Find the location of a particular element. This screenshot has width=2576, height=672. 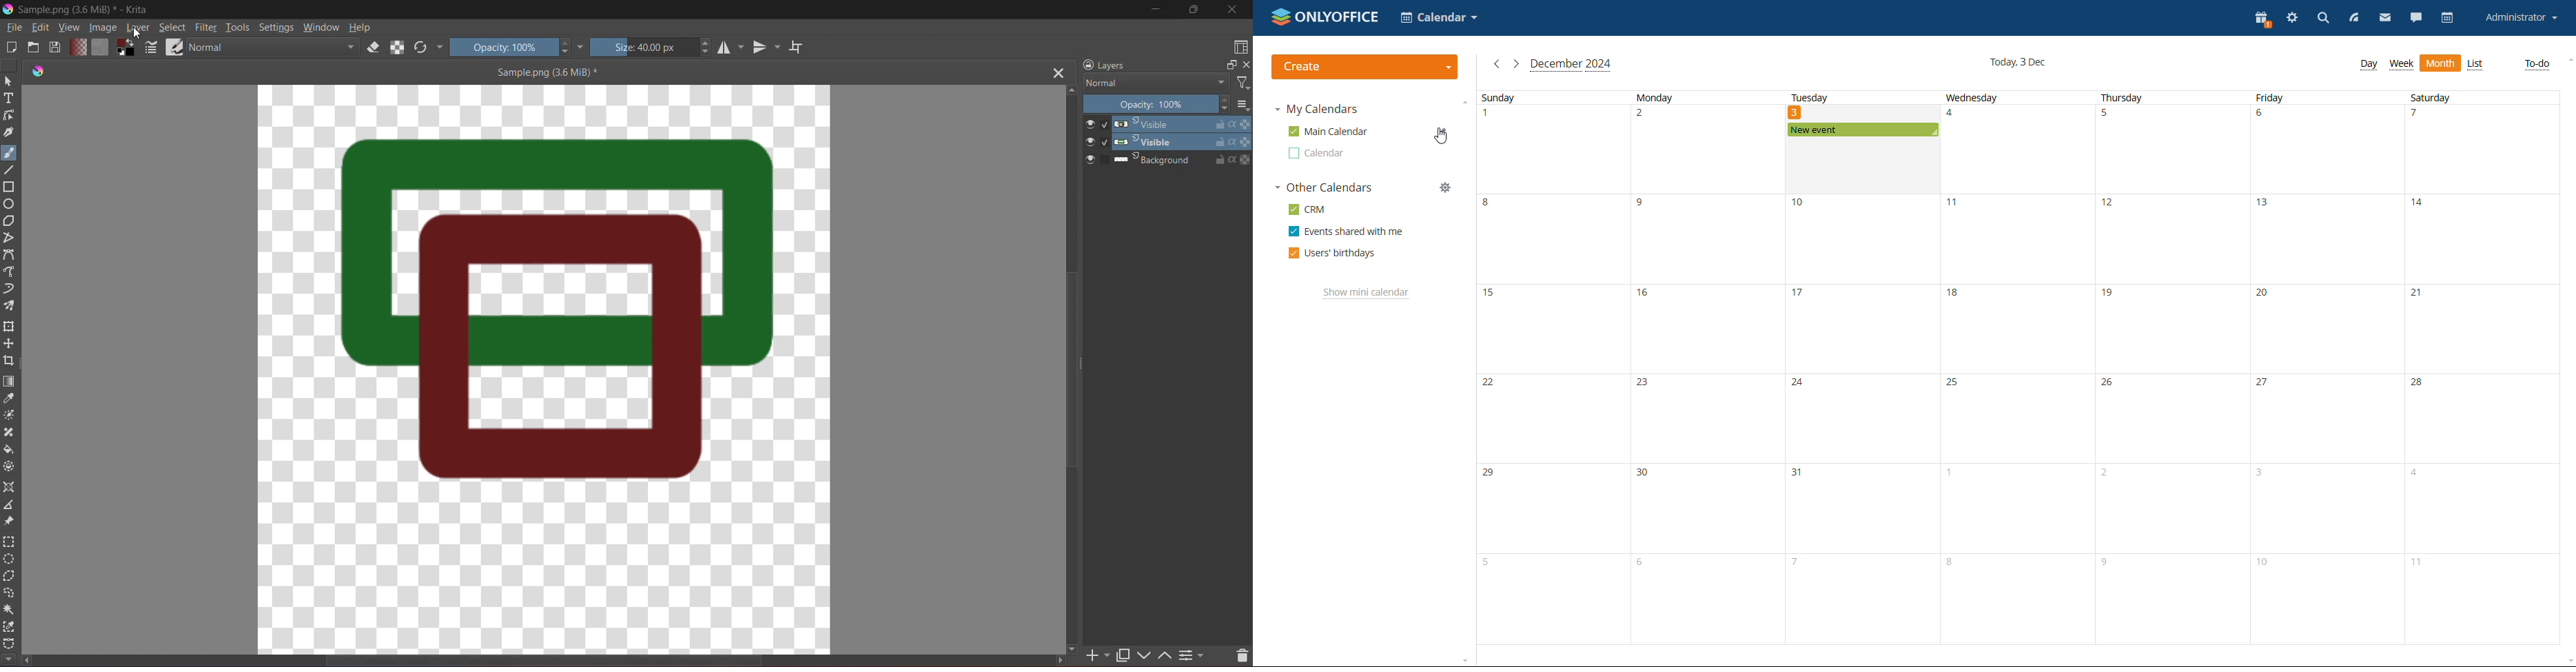

Add is located at coordinates (1099, 652).